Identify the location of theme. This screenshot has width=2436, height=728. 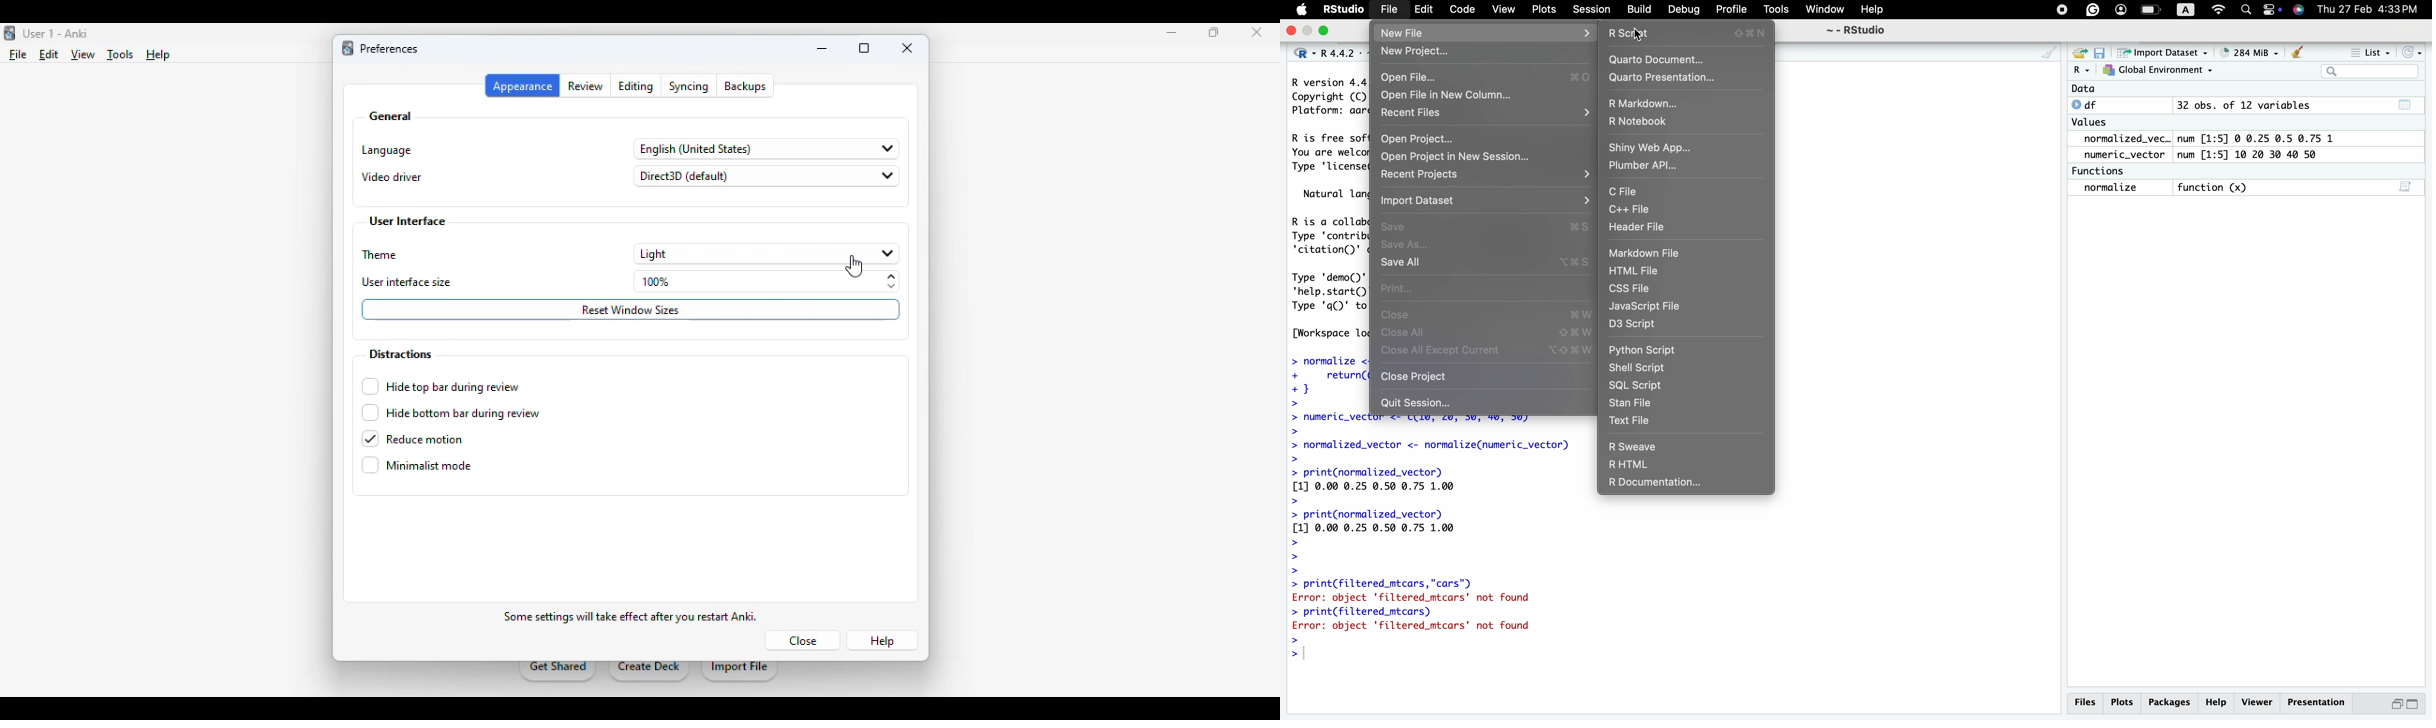
(382, 255).